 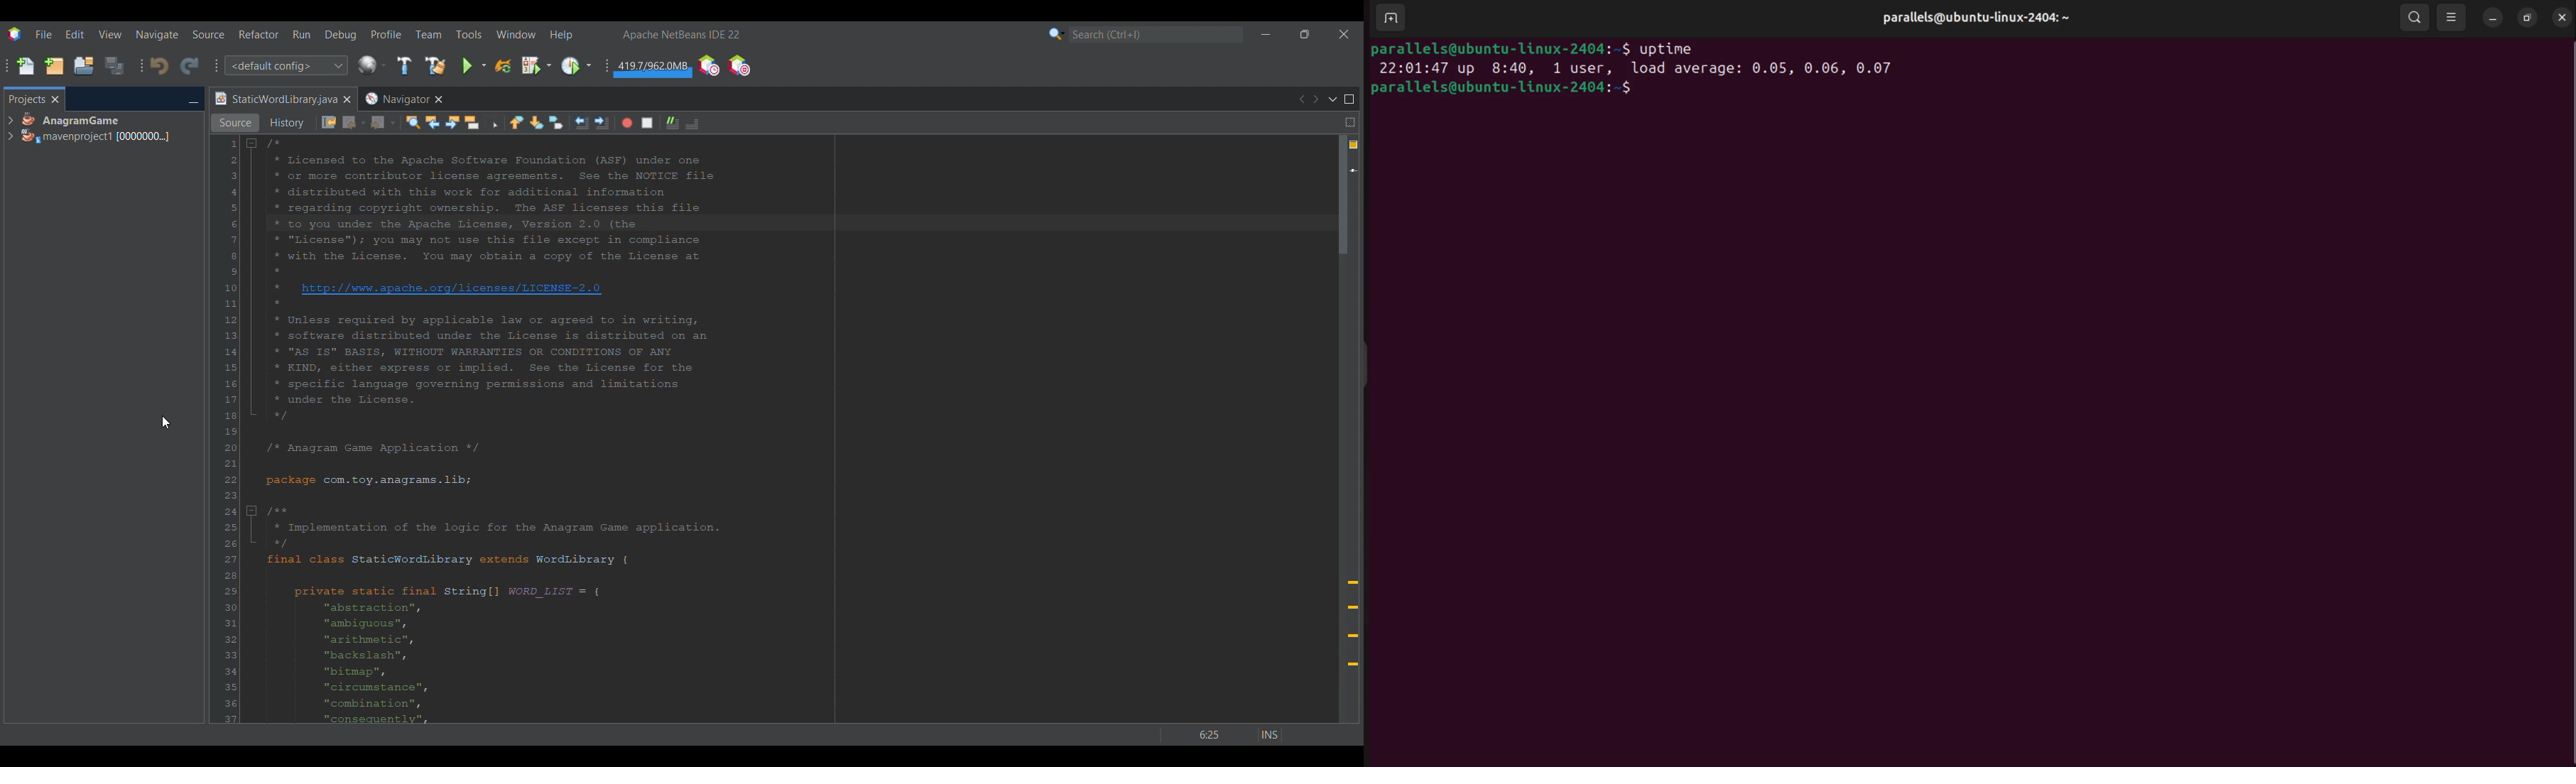 I want to click on Clean and build main project, so click(x=435, y=65).